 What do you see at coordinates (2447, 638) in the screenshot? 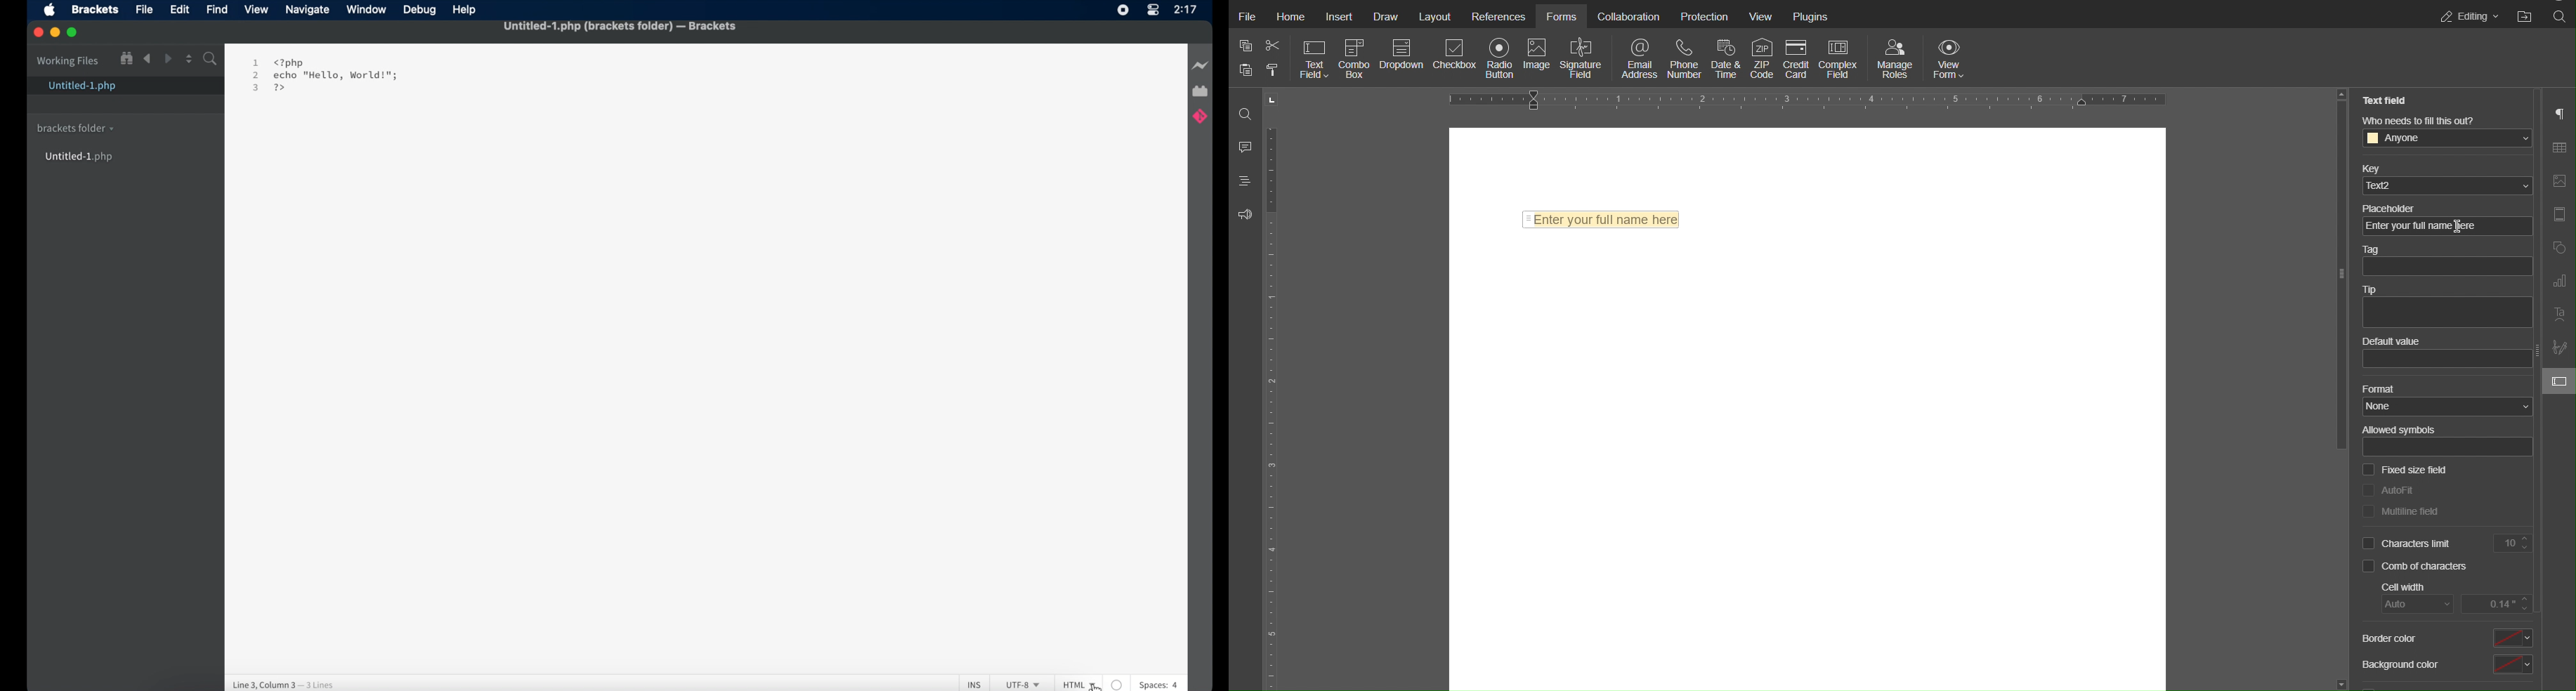
I see `Border color` at bounding box center [2447, 638].